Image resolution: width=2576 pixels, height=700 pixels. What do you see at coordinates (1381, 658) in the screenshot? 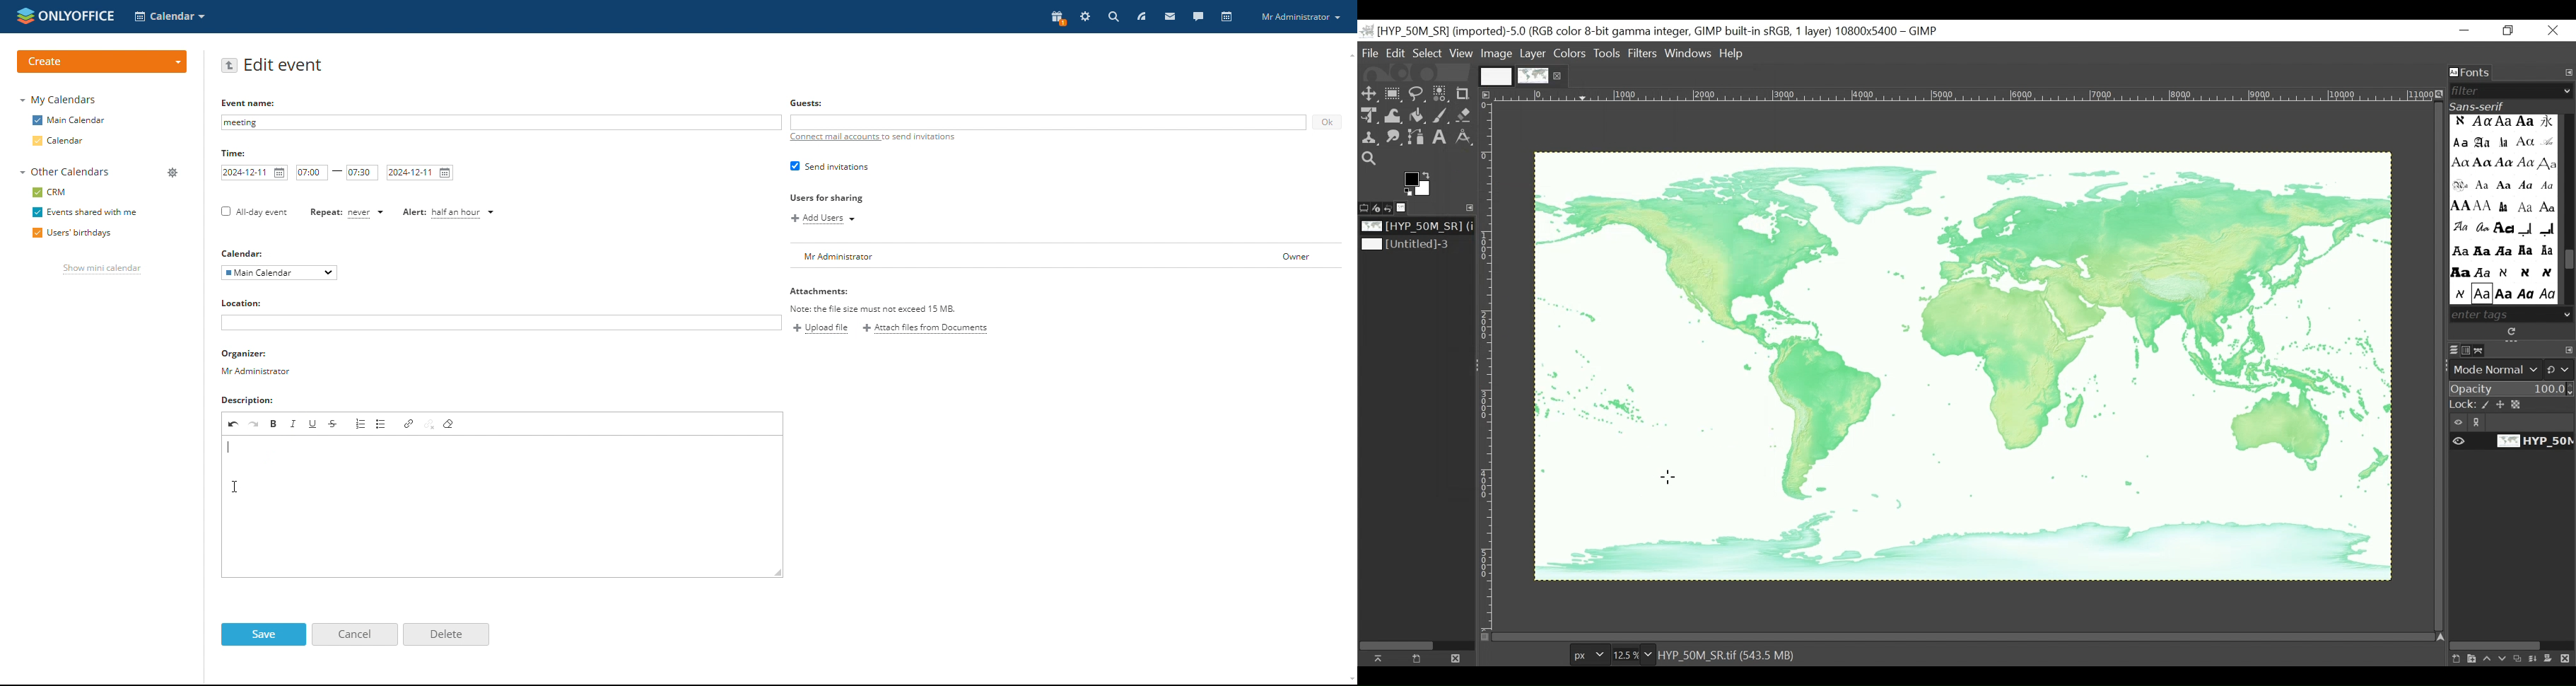
I see `Raise this image display` at bounding box center [1381, 658].